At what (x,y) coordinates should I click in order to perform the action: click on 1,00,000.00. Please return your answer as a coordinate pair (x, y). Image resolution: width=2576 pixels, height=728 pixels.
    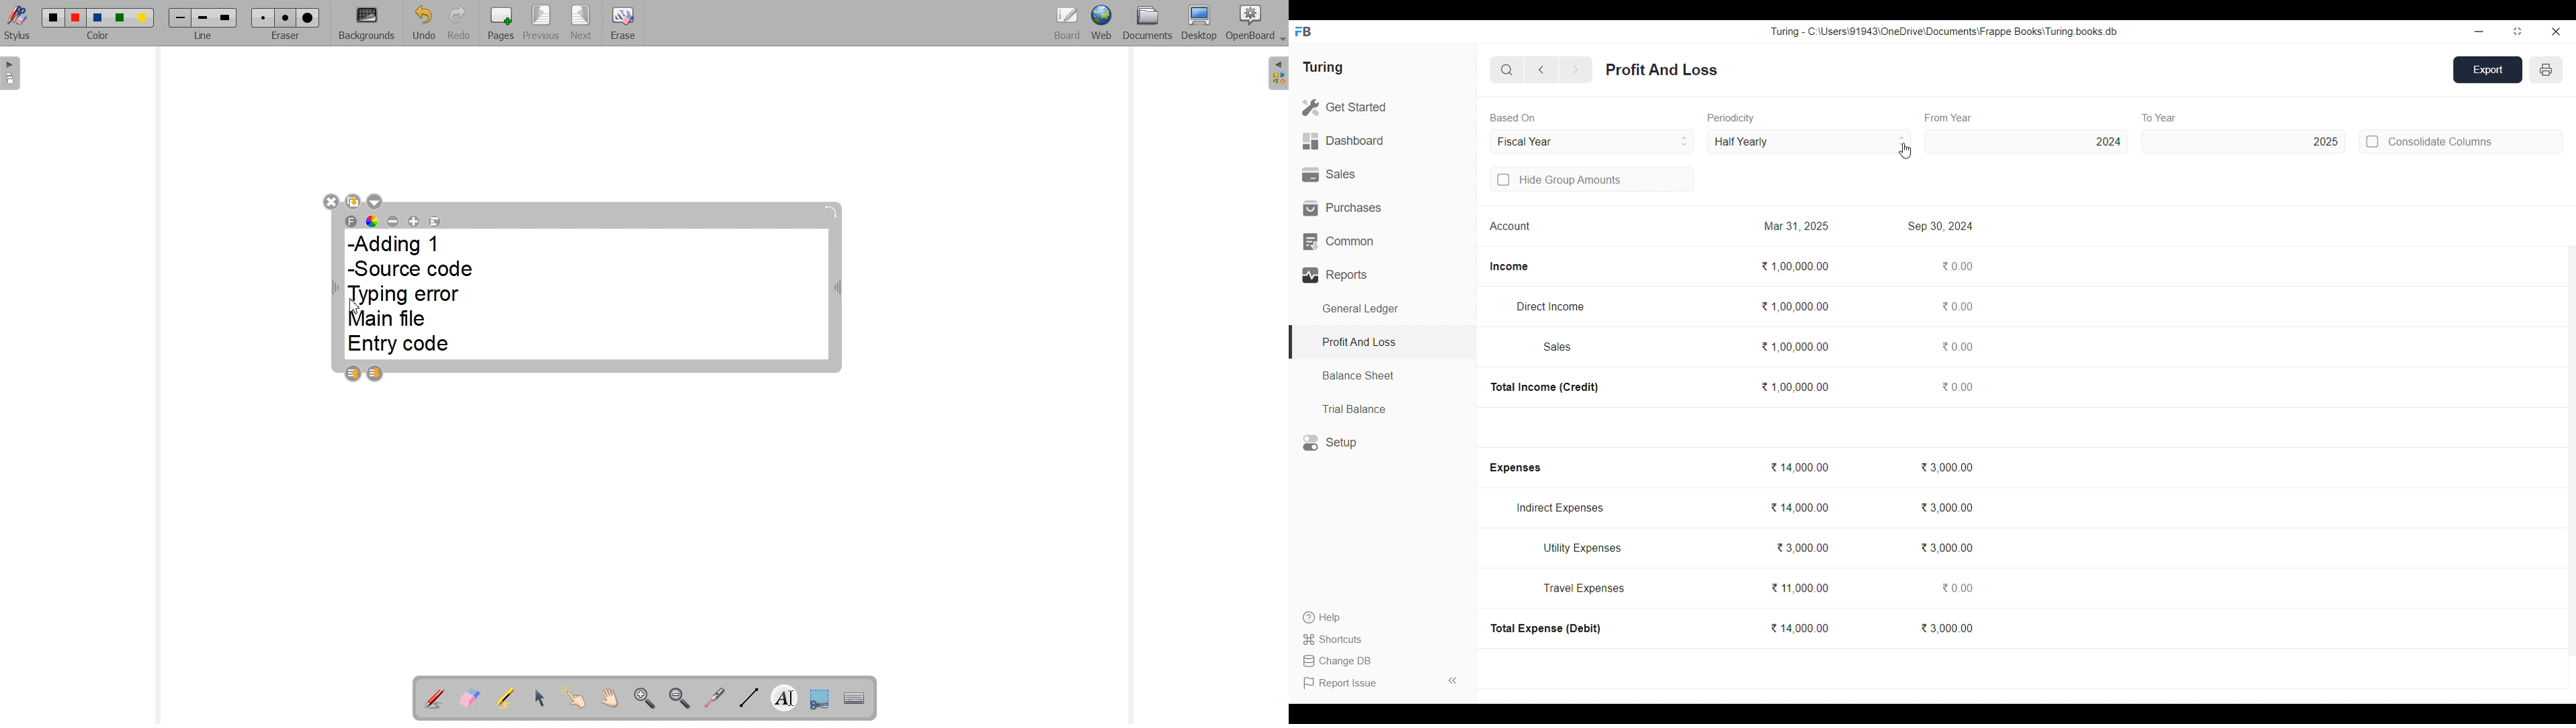
    Looking at the image, I should click on (1794, 387).